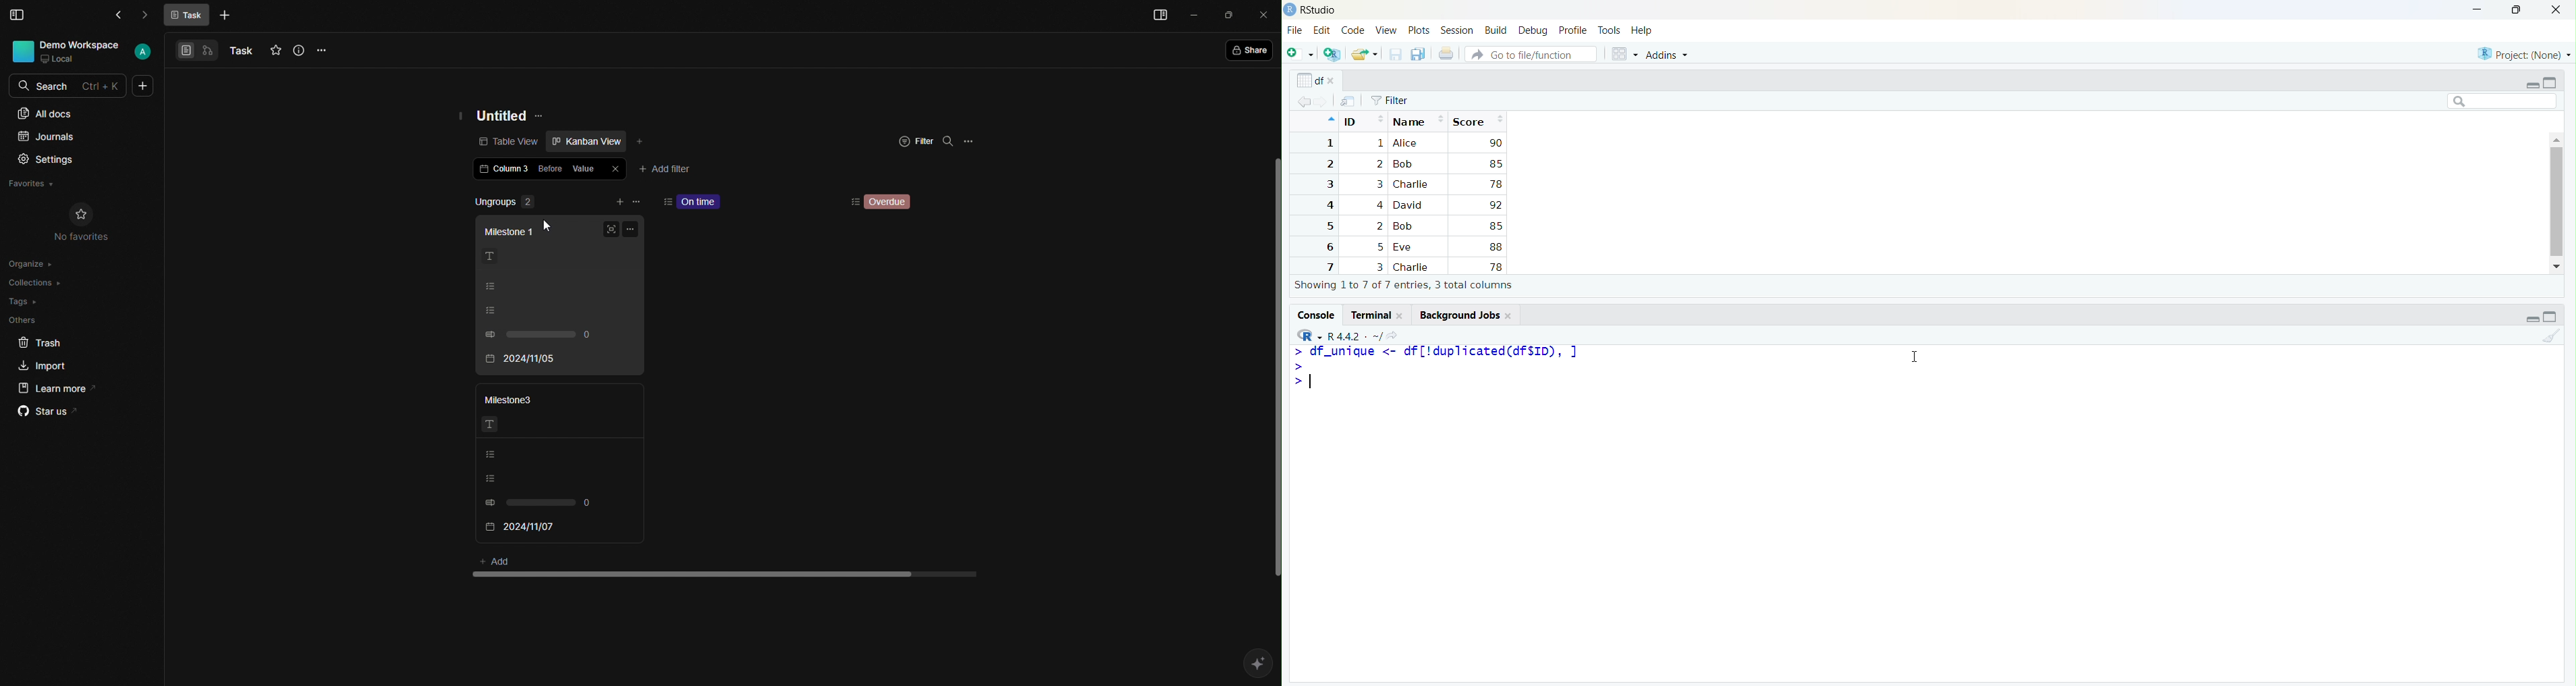 The width and height of the screenshot is (2576, 700). What do you see at coordinates (1296, 352) in the screenshot?
I see `start typing` at bounding box center [1296, 352].